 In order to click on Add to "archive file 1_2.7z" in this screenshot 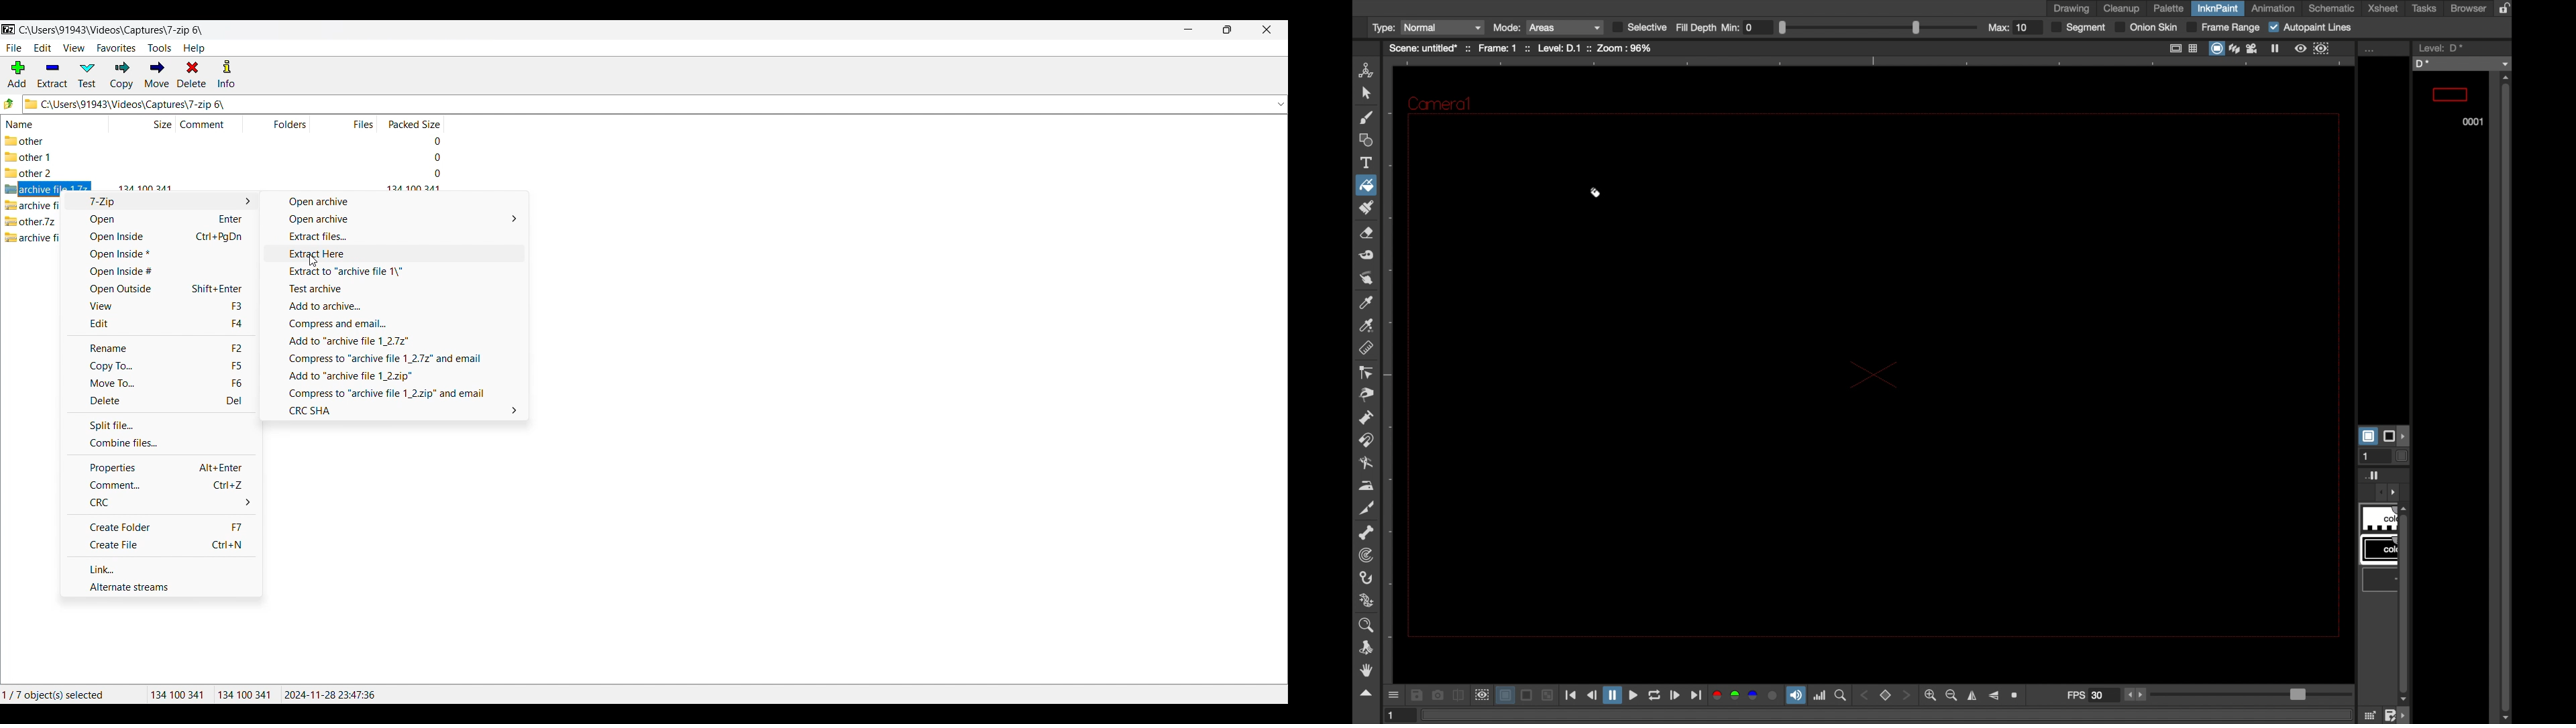, I will do `click(398, 341)`.